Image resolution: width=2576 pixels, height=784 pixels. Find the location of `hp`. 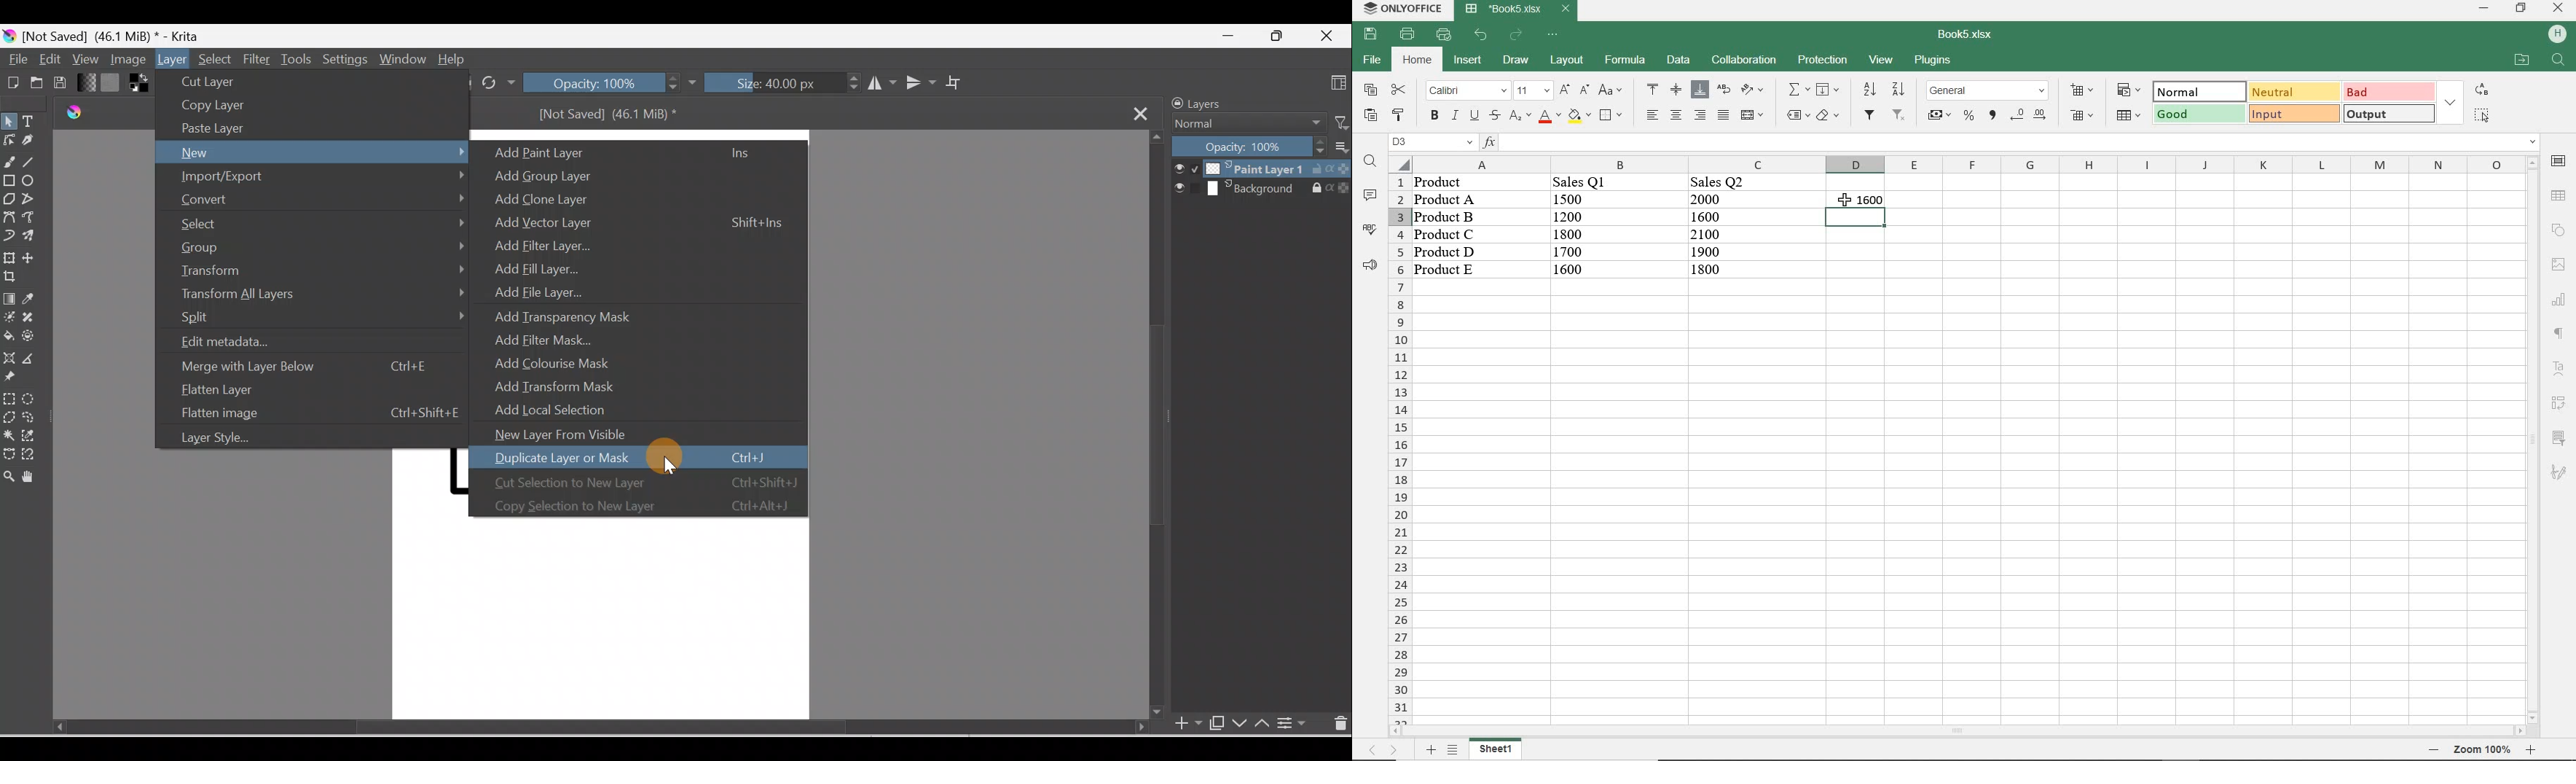

hp is located at coordinates (2559, 35).